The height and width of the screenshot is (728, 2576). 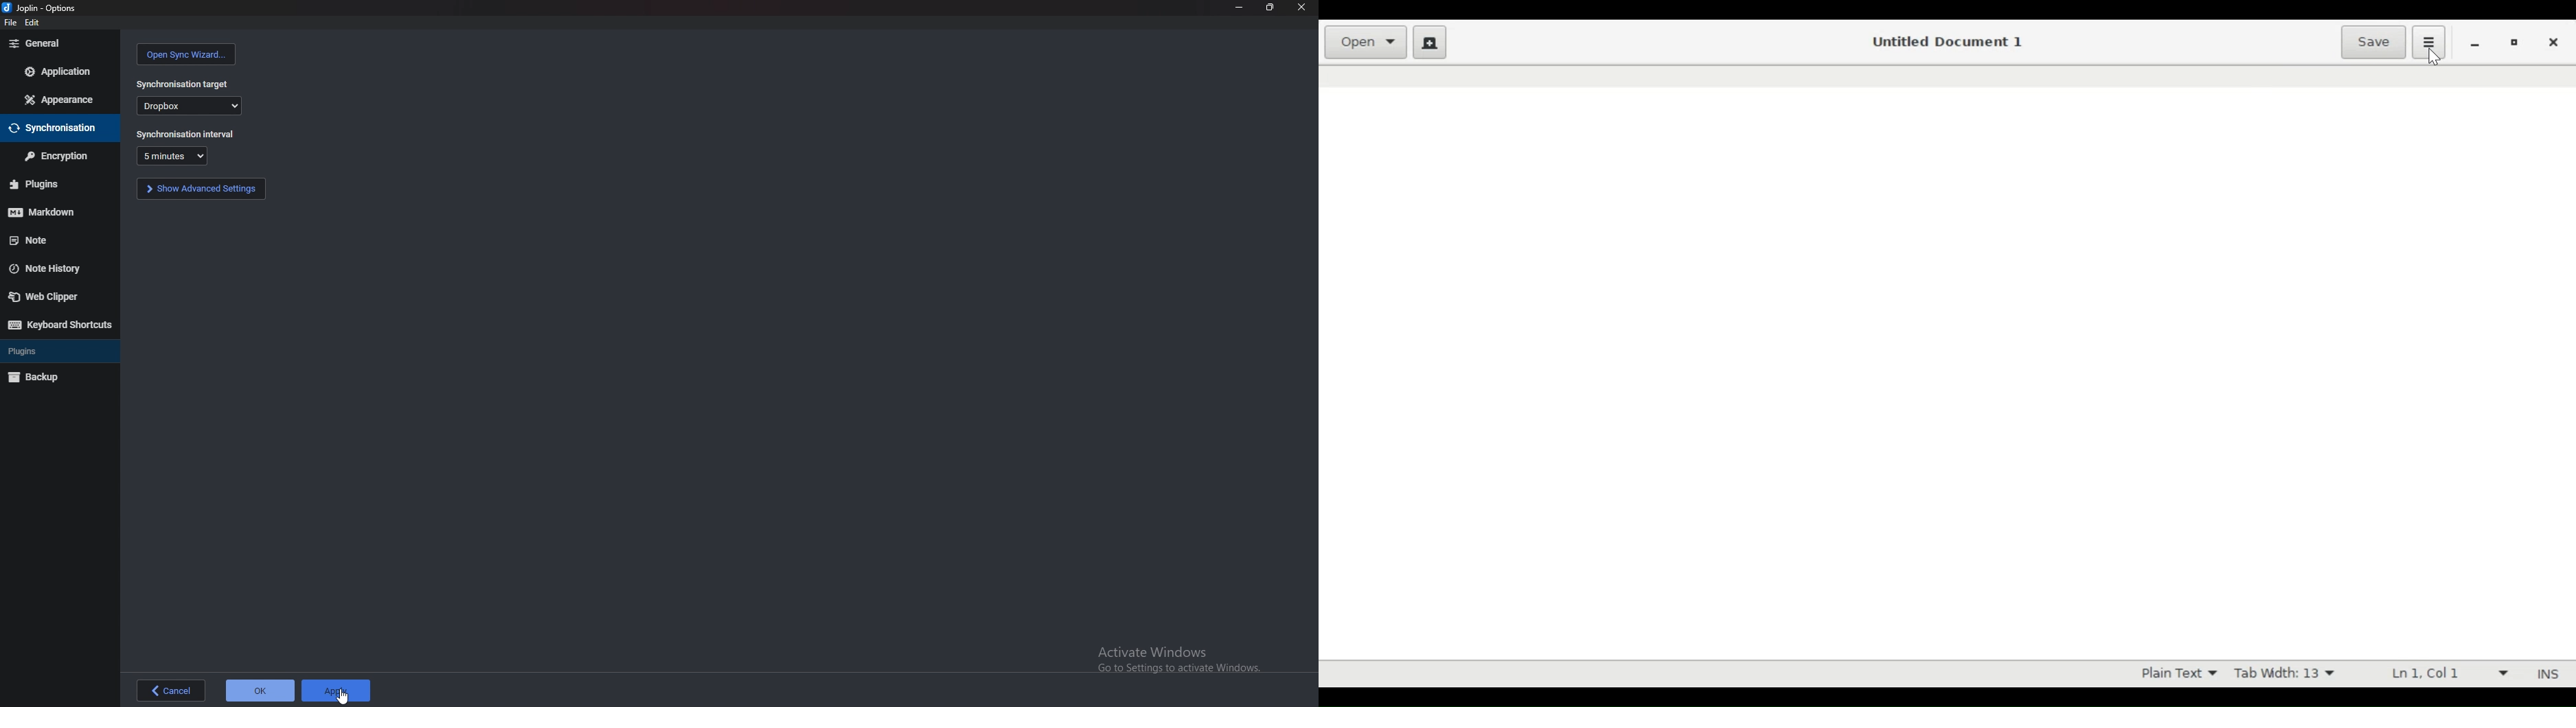 What do you see at coordinates (52, 183) in the screenshot?
I see `plugins` at bounding box center [52, 183].